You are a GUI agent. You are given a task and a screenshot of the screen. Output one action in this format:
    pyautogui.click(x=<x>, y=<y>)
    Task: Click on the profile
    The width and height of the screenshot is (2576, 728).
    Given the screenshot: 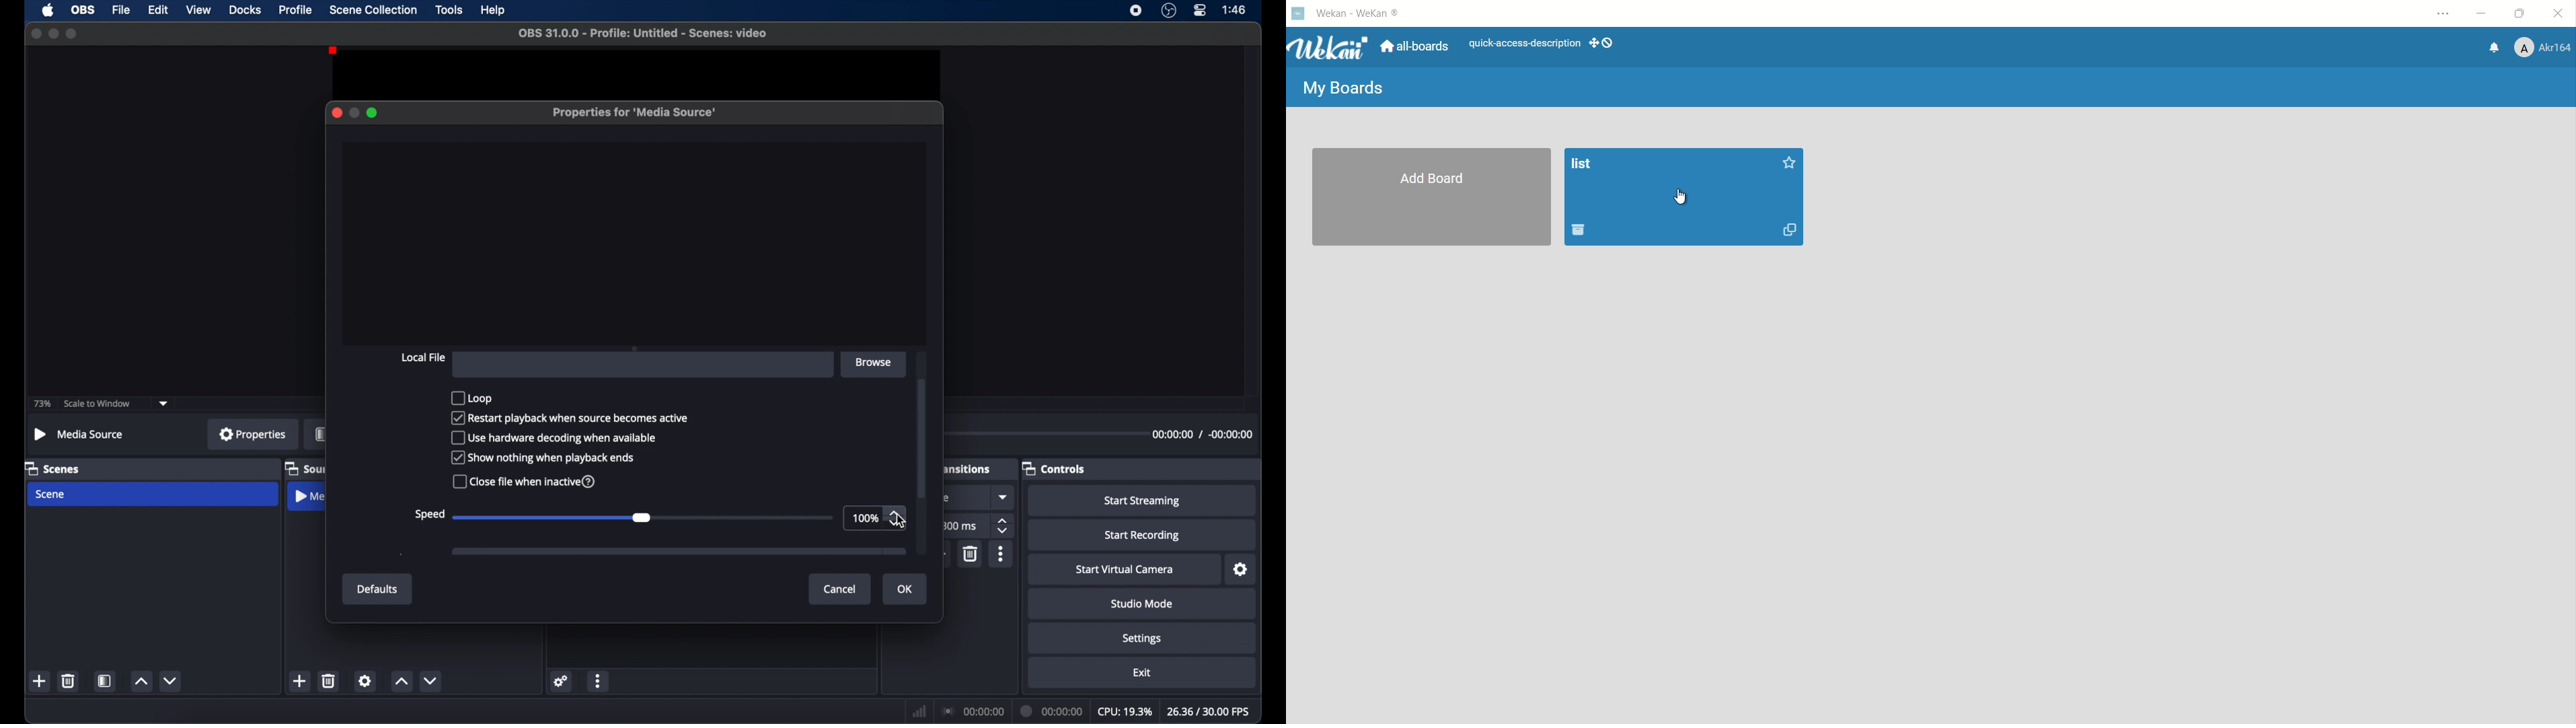 What is the action you would take?
    pyautogui.click(x=296, y=10)
    